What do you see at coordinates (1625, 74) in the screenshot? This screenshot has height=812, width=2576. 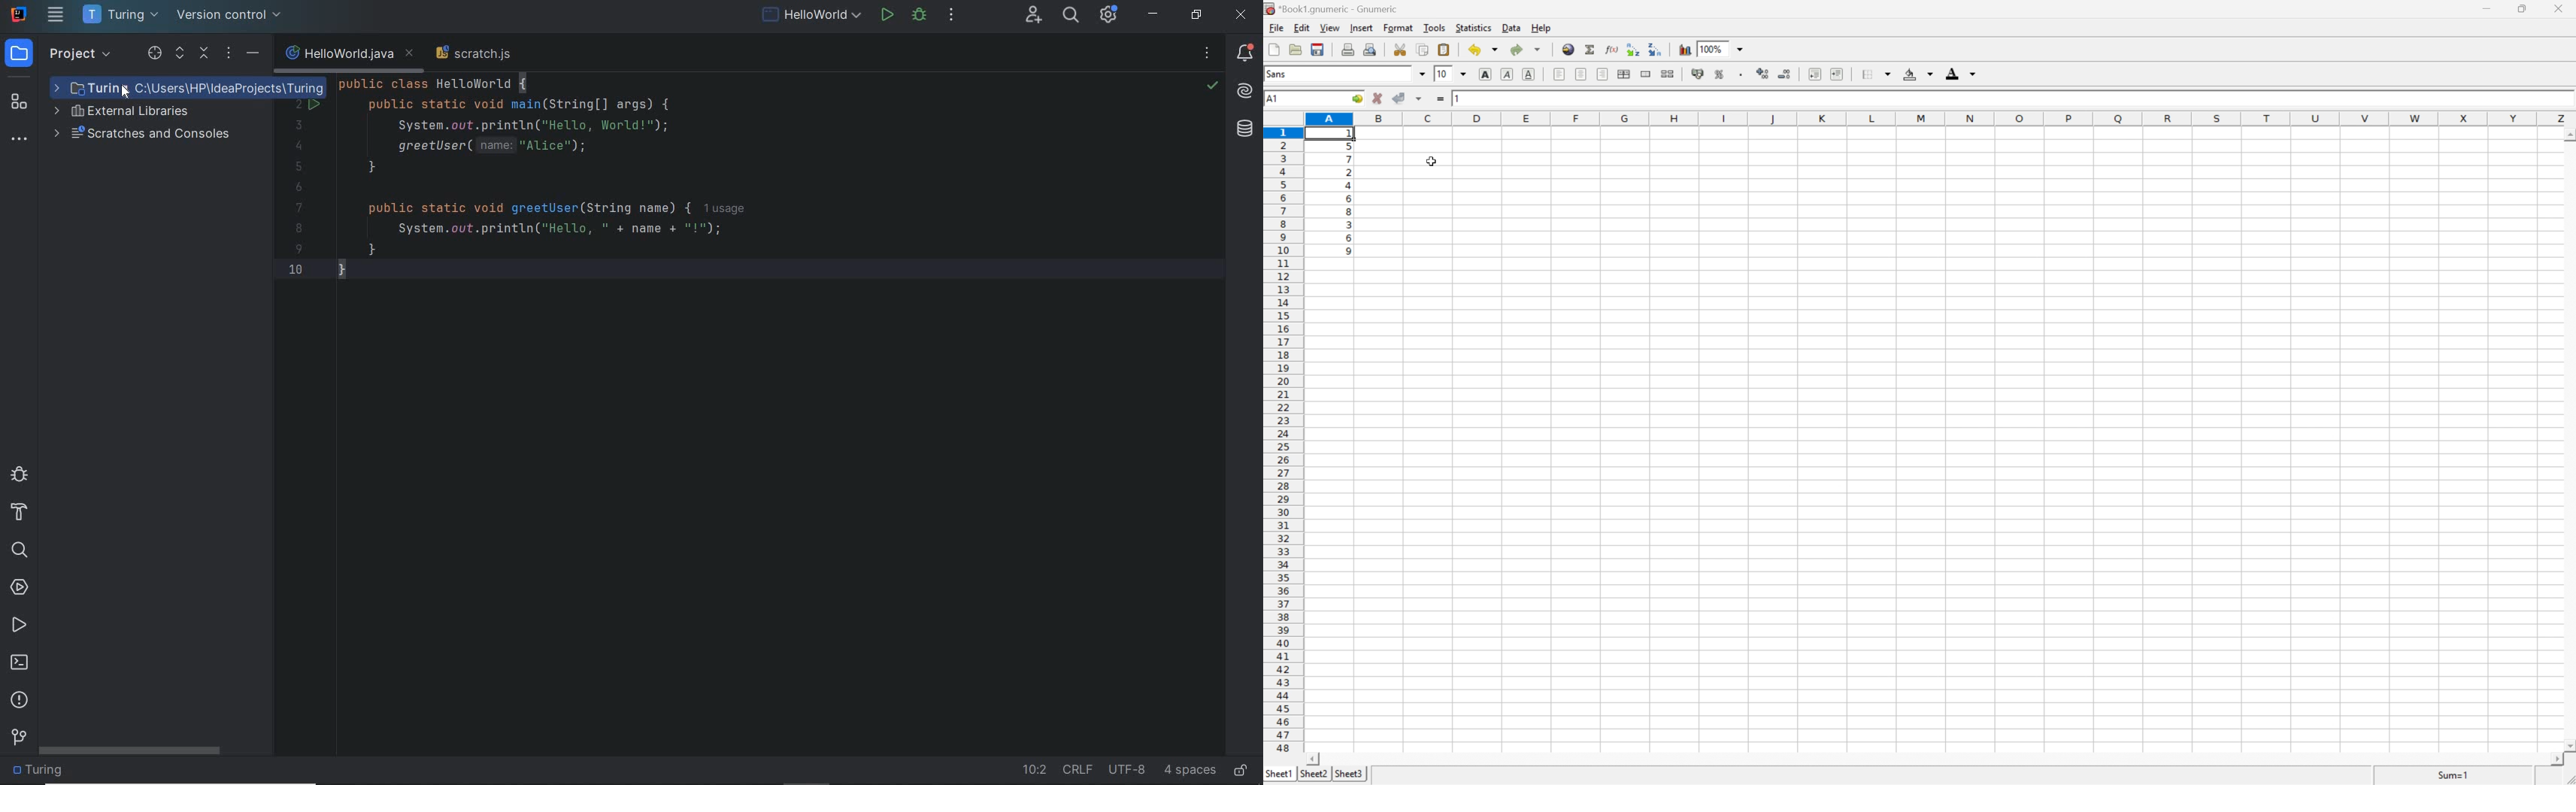 I see `center horizontally` at bounding box center [1625, 74].